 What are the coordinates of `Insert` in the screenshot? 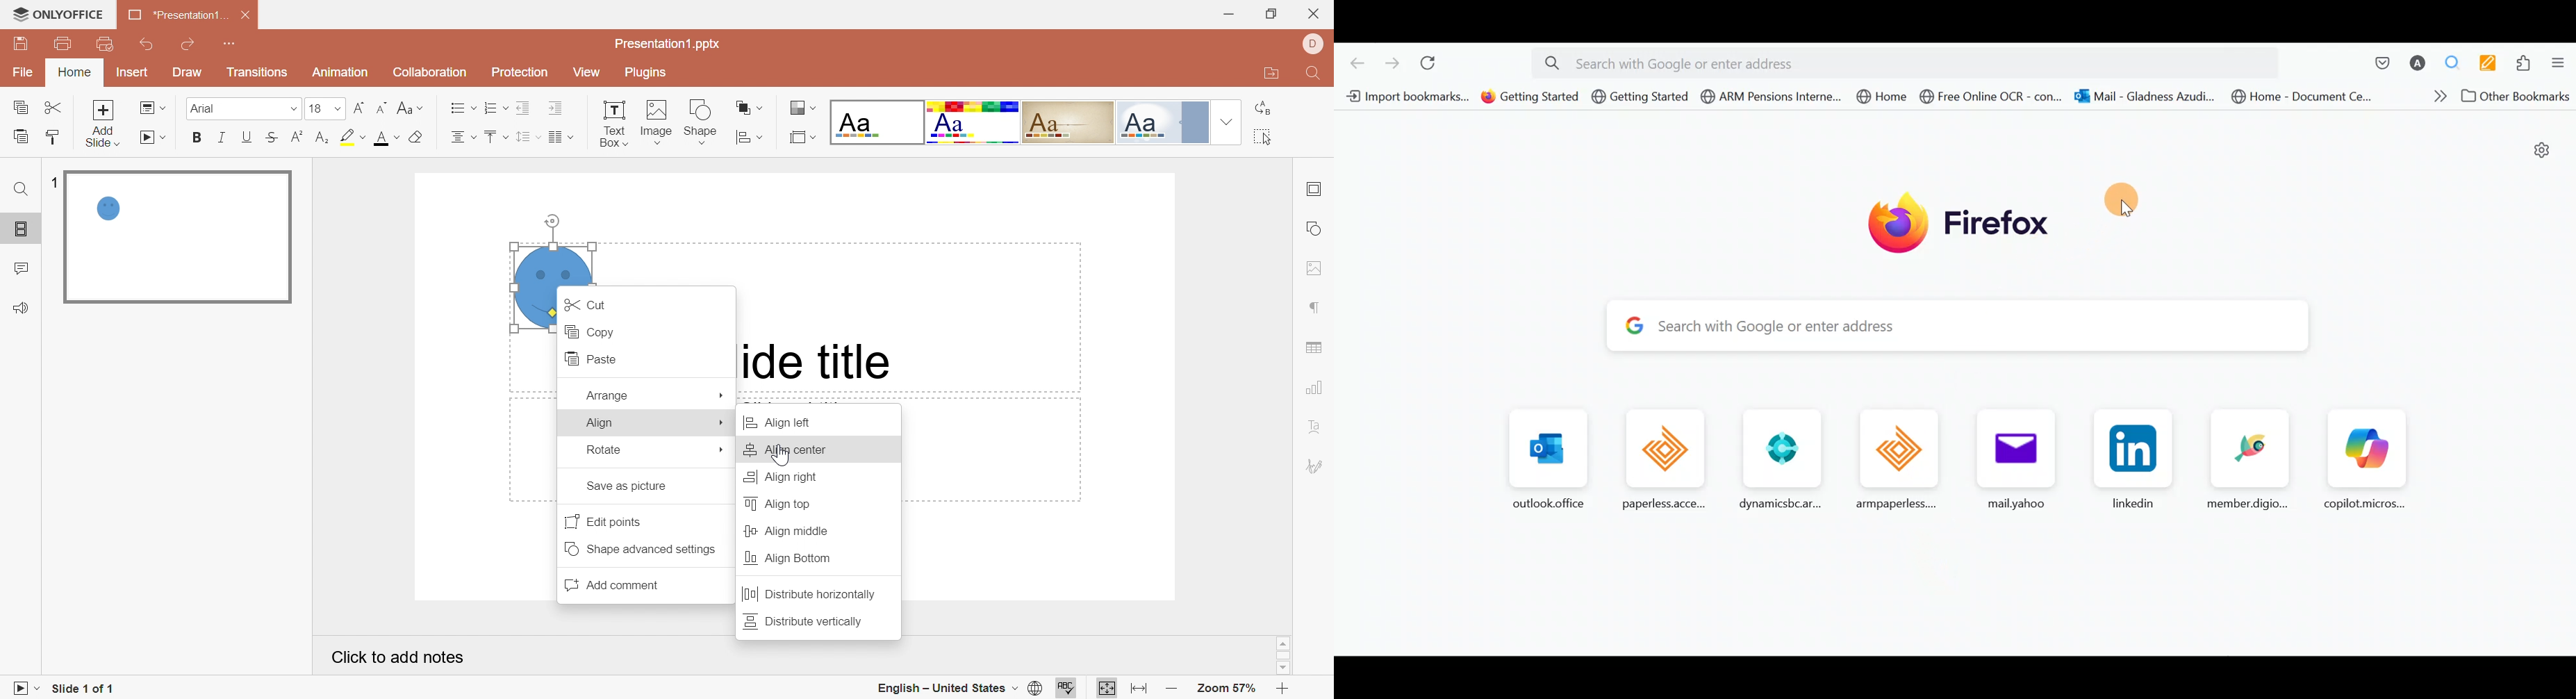 It's located at (133, 74).